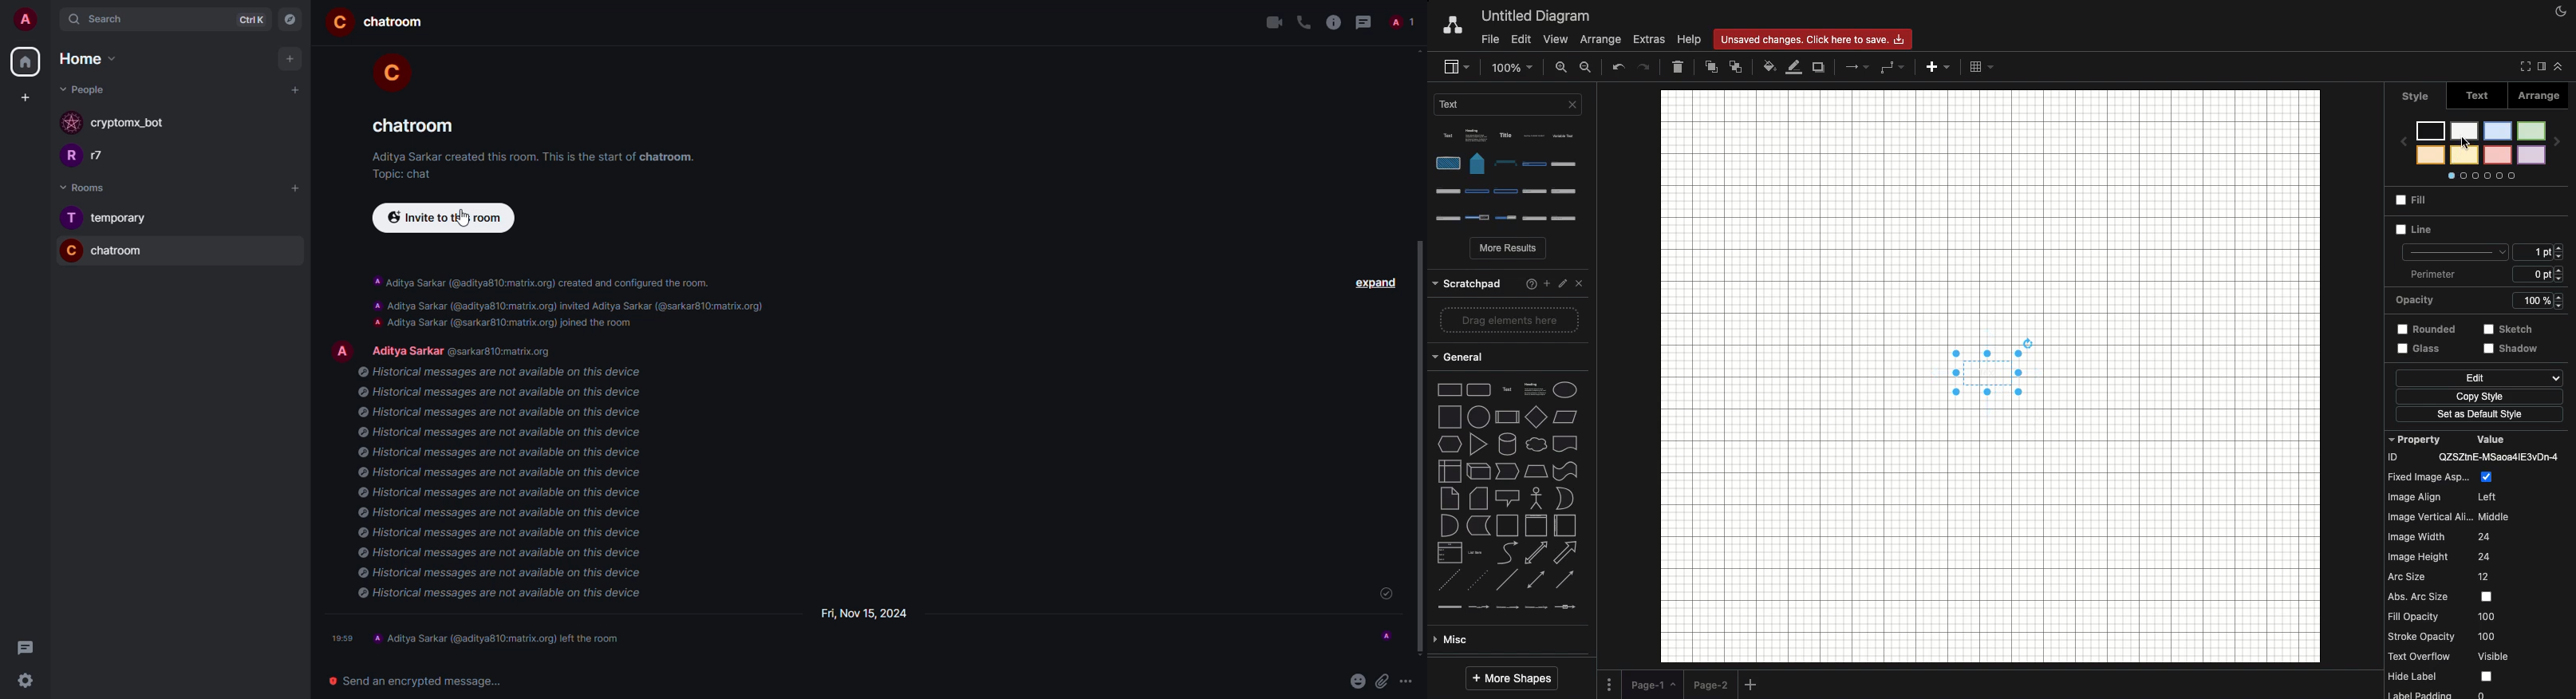 The height and width of the screenshot is (700, 2576). I want to click on File, so click(1488, 40).